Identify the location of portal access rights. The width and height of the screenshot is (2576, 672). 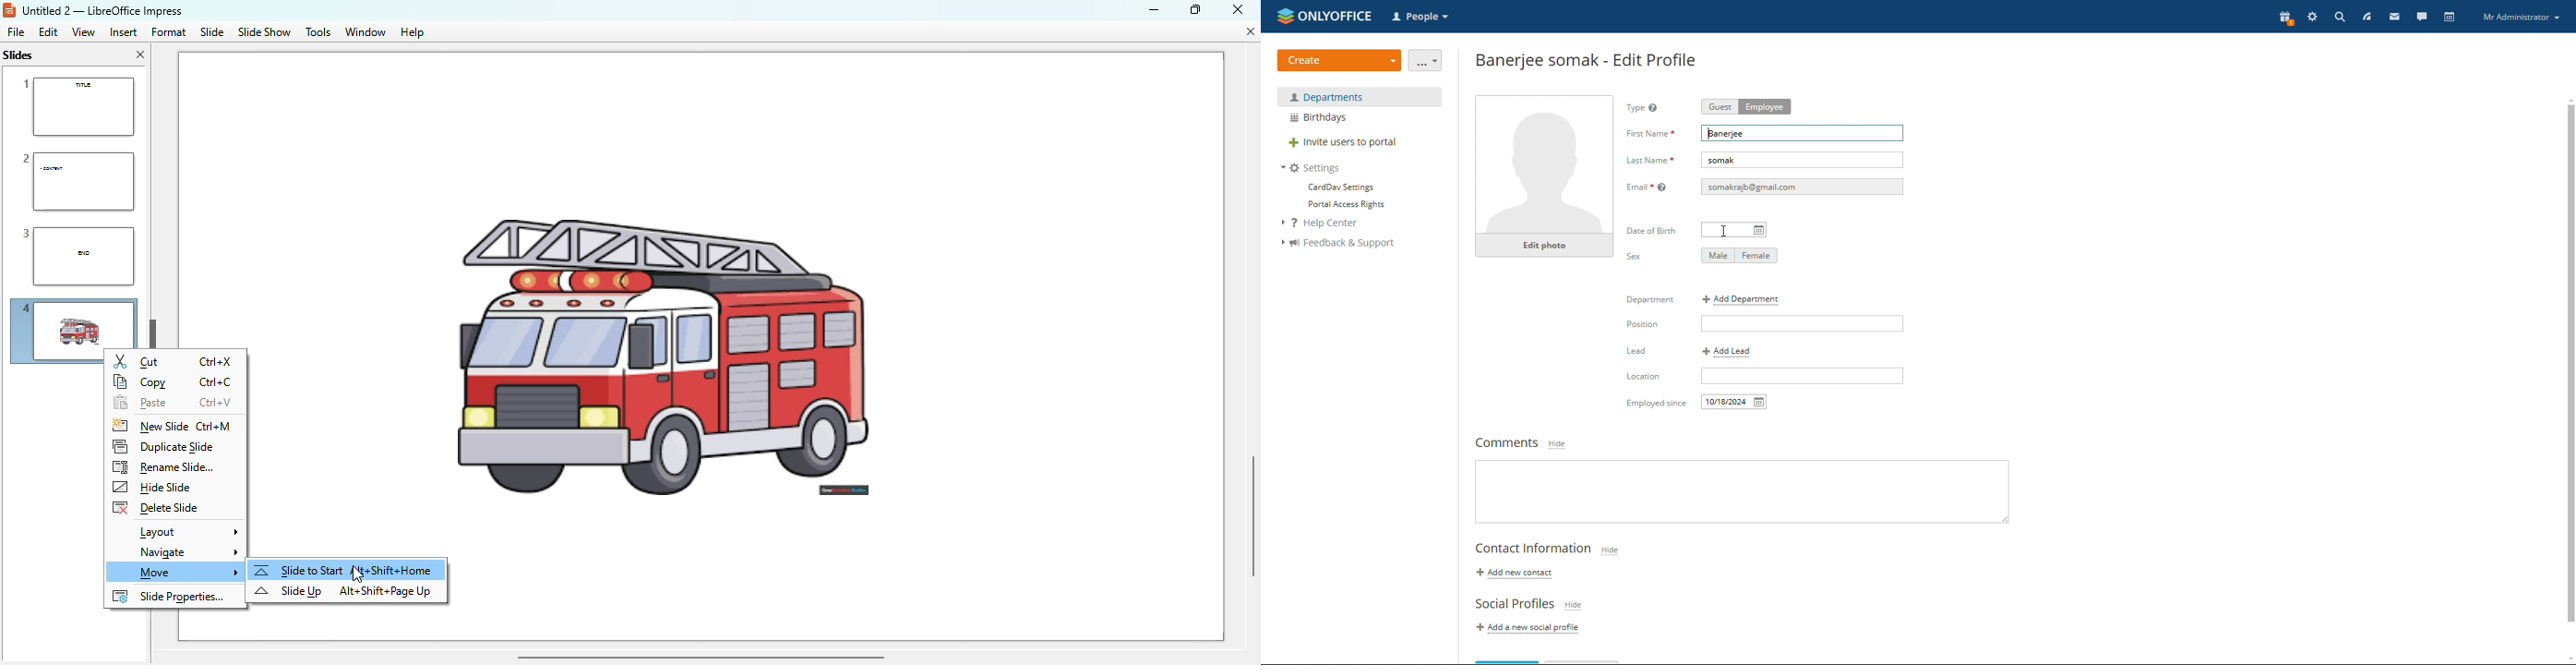
(1342, 205).